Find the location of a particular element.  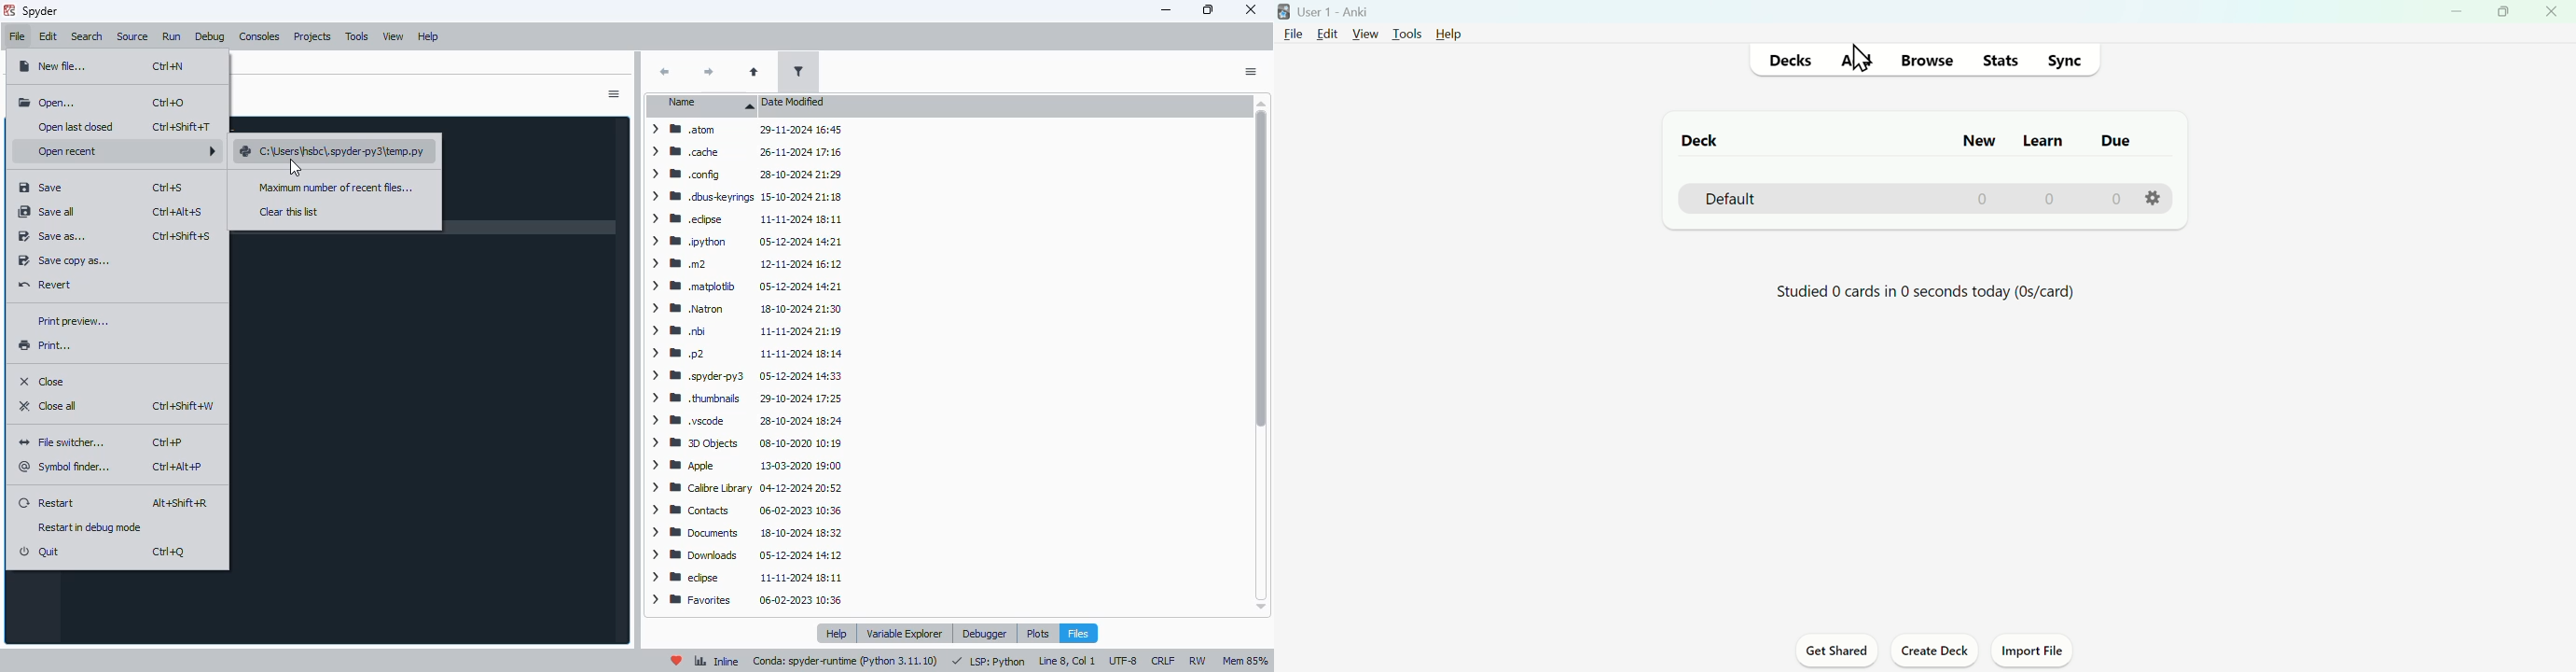

> BB Contacts 06-02-2023 10:36 is located at coordinates (745, 509).